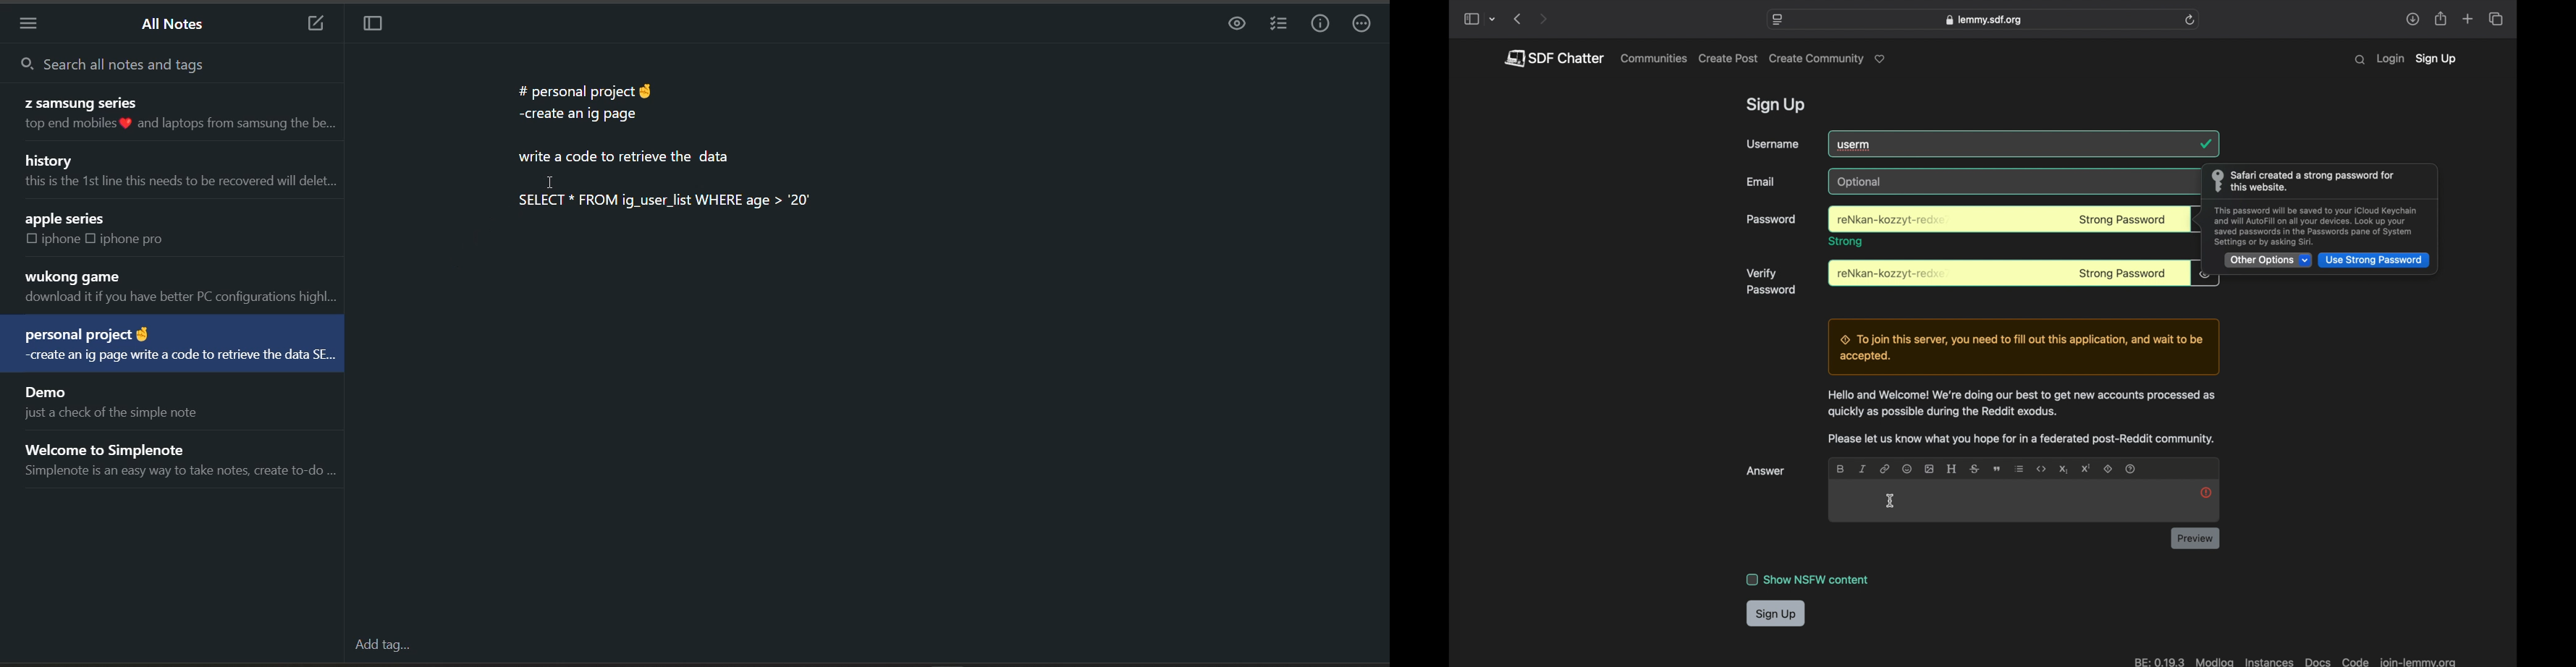 The width and height of the screenshot is (2576, 672). I want to click on add new note, so click(308, 25).